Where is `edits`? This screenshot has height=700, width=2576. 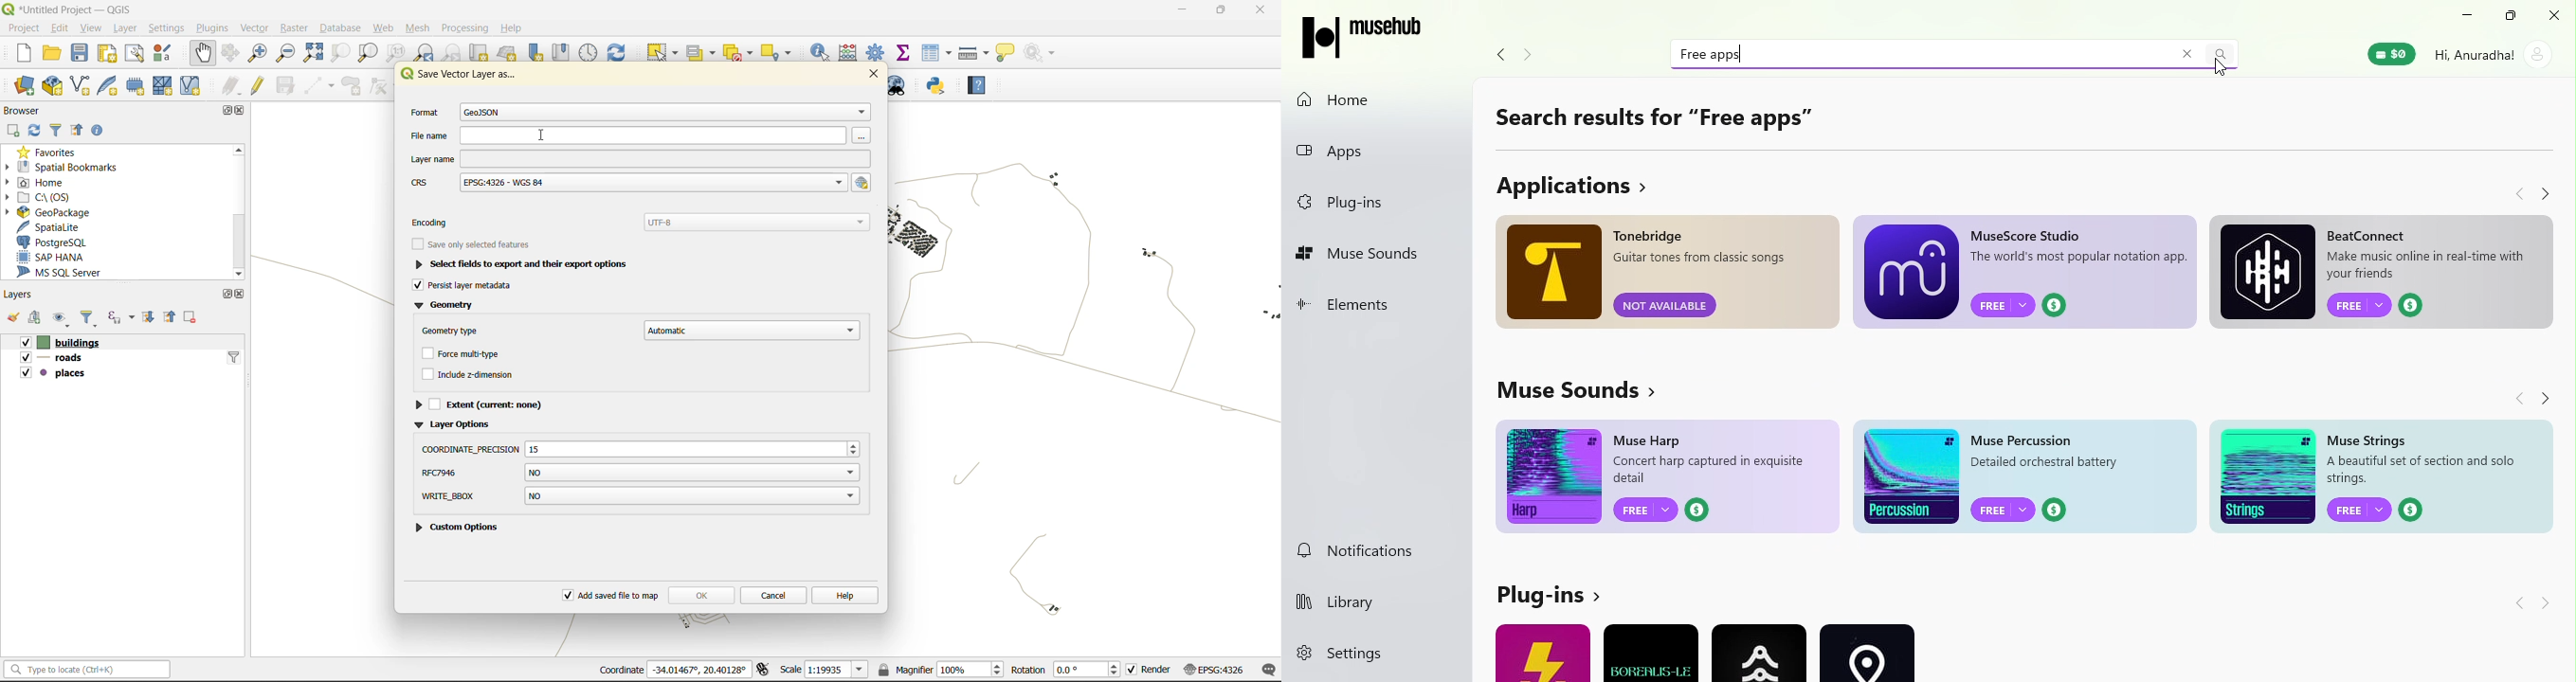 edits is located at coordinates (232, 84).